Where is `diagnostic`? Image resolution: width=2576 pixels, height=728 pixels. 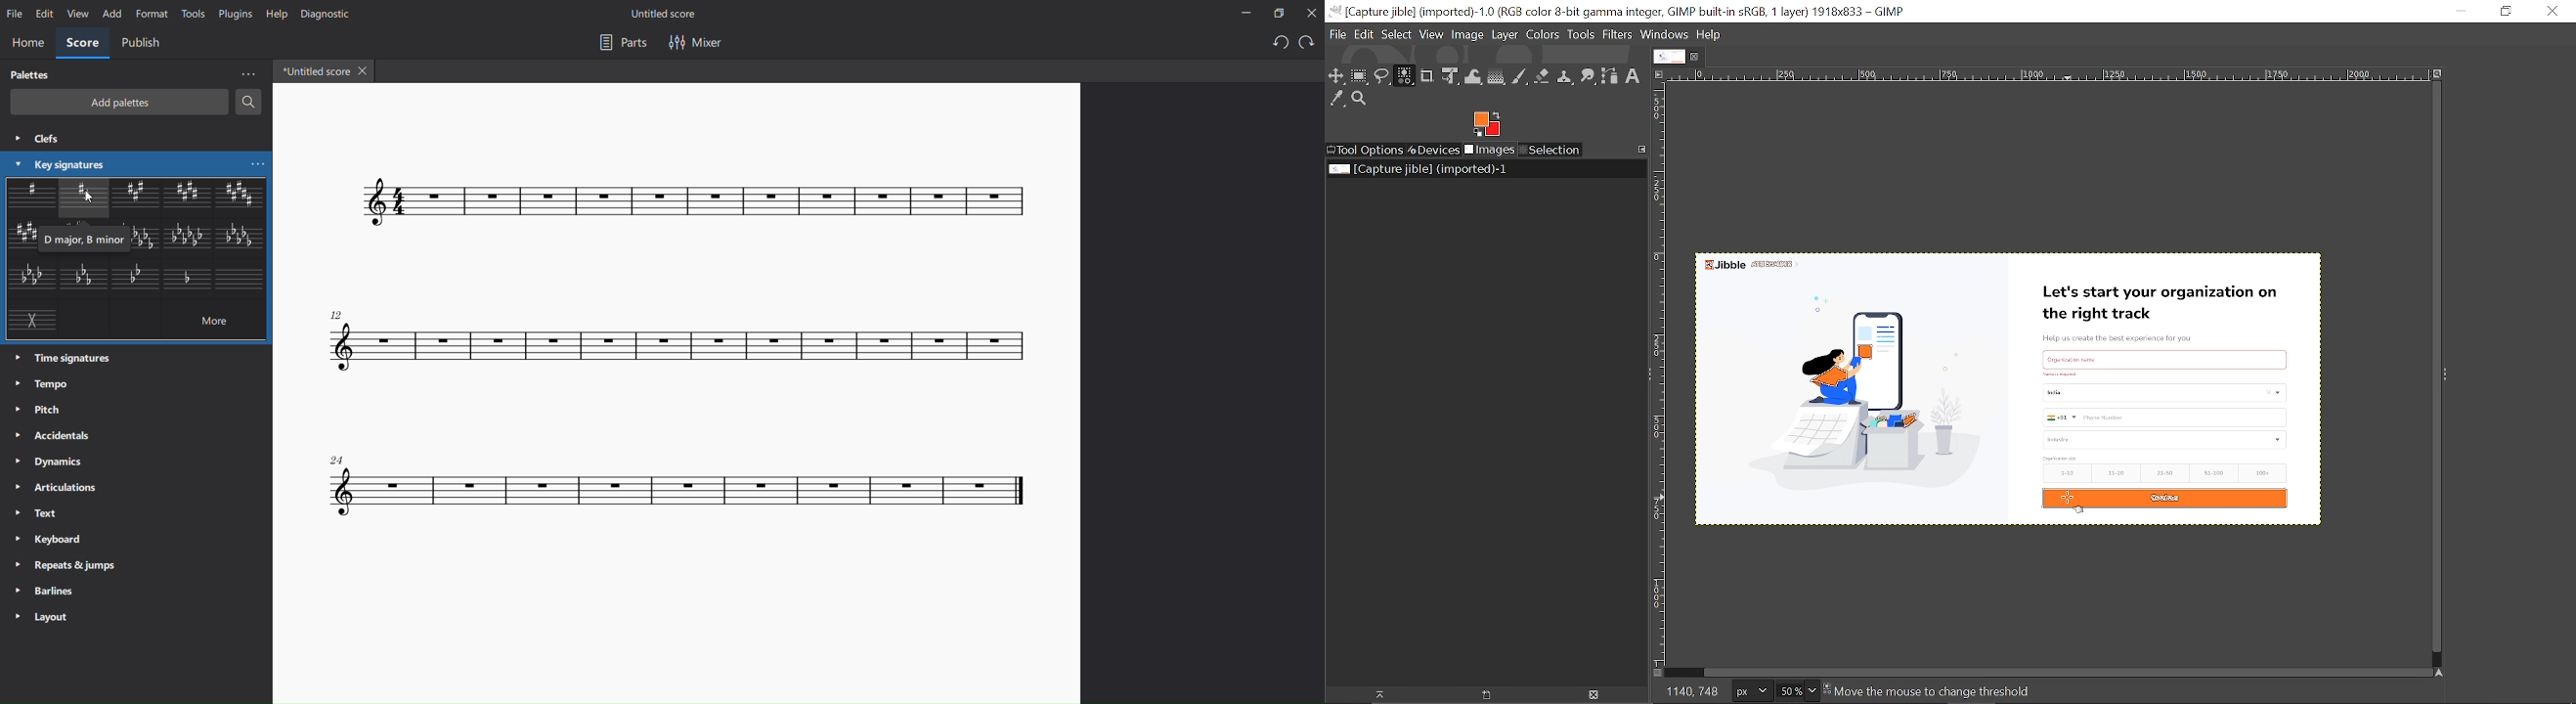 diagnostic is located at coordinates (328, 14).